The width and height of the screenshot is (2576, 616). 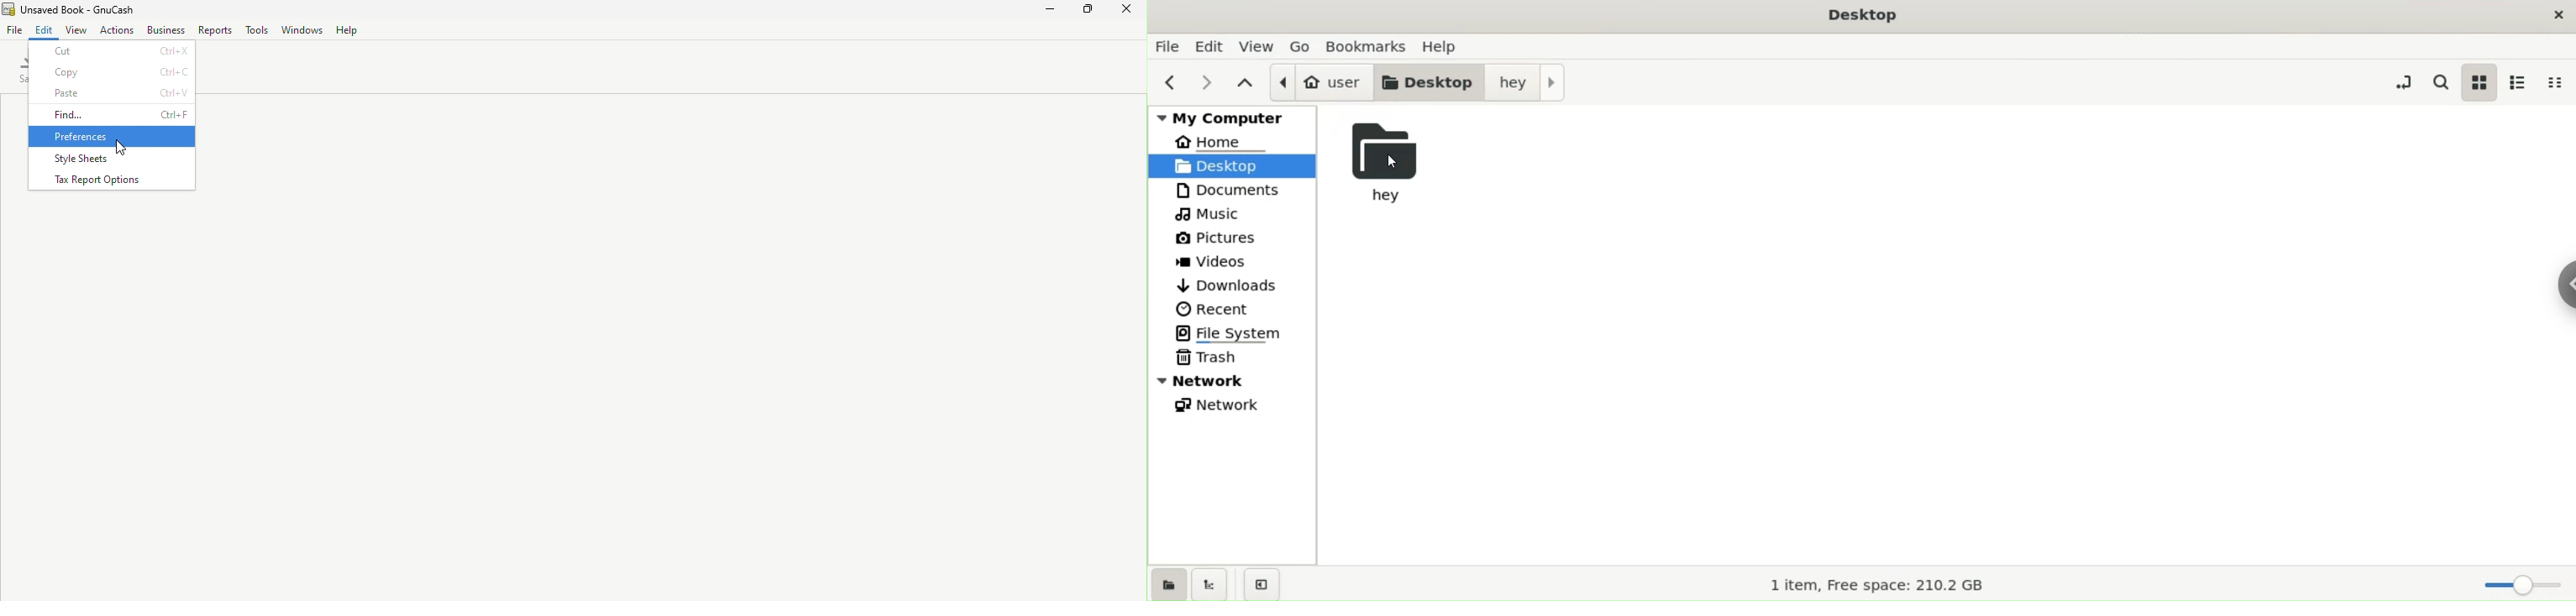 I want to click on show treeview, so click(x=1212, y=583).